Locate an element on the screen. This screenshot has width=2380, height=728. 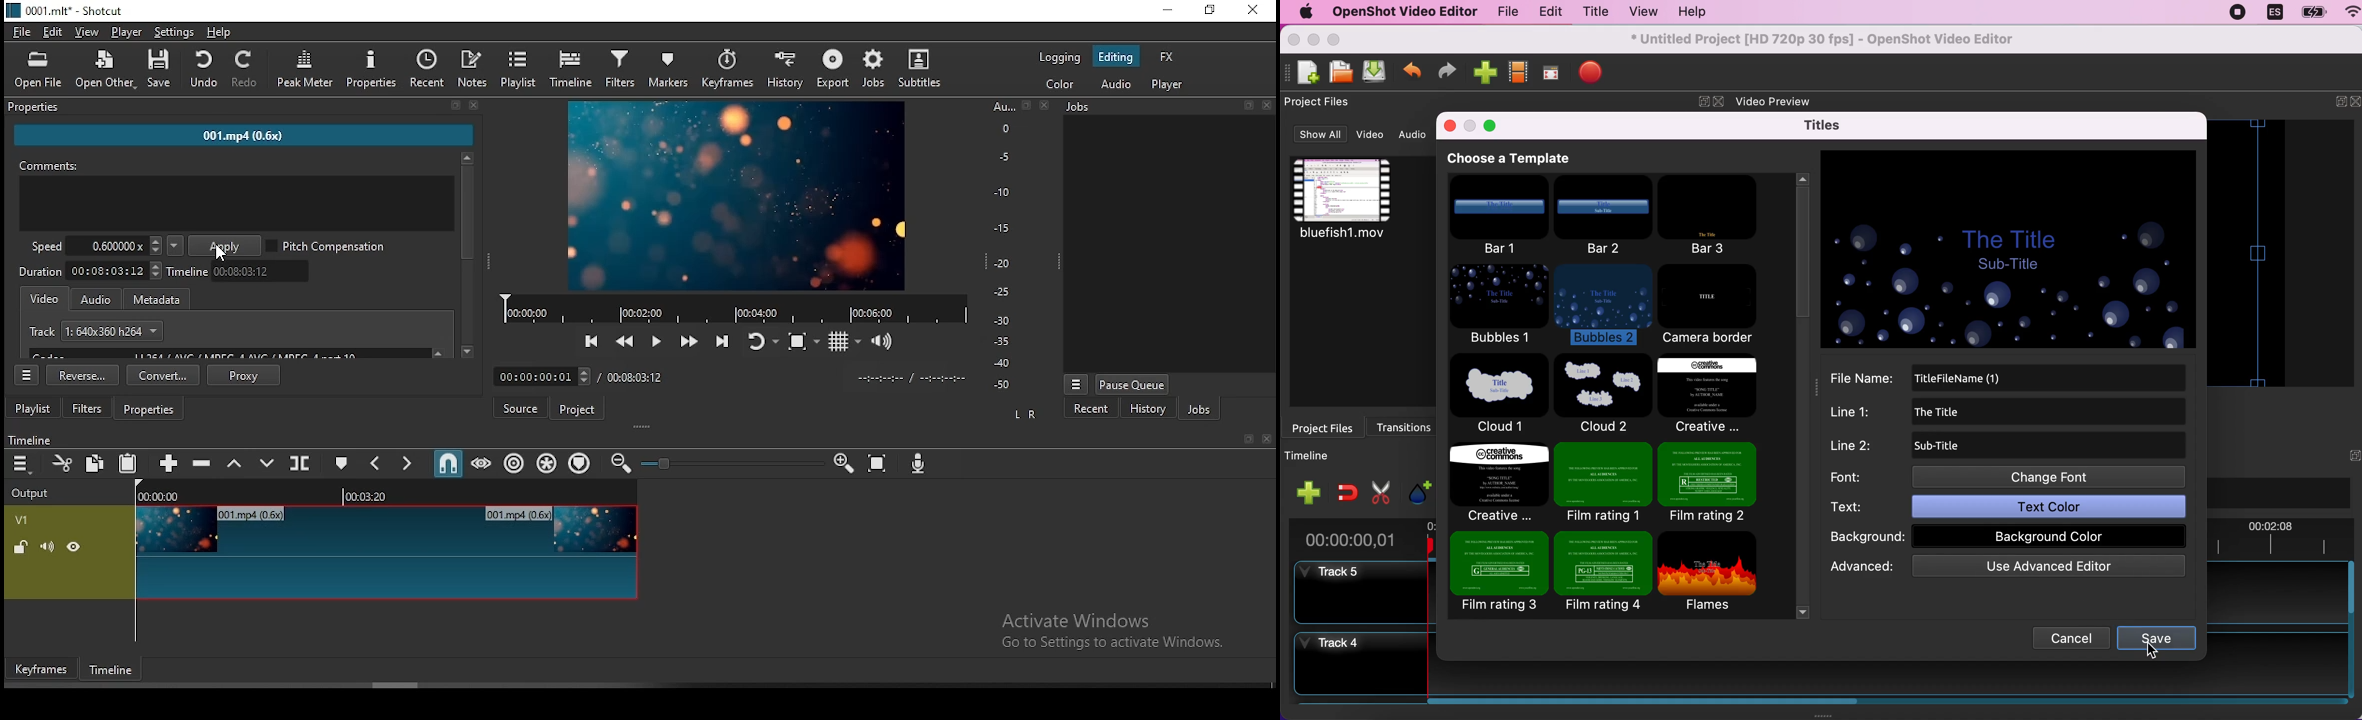
settings is located at coordinates (175, 31).